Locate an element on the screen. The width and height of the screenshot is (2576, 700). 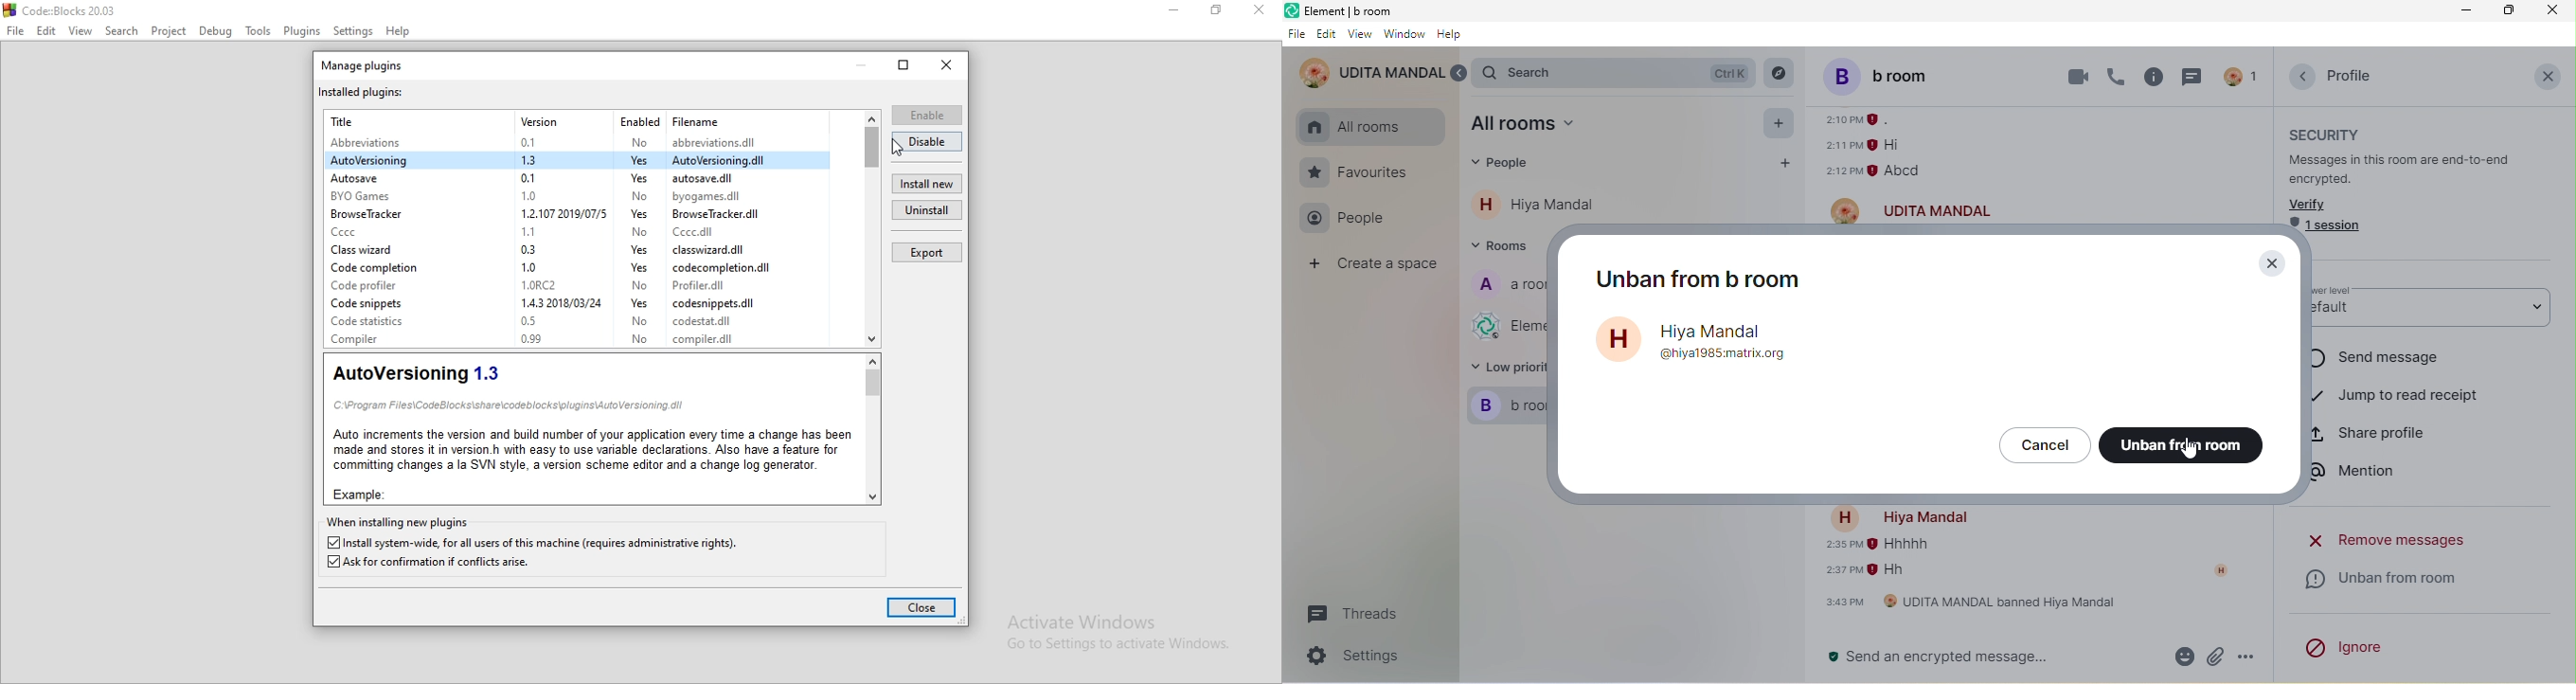
mention is located at coordinates (2359, 470).